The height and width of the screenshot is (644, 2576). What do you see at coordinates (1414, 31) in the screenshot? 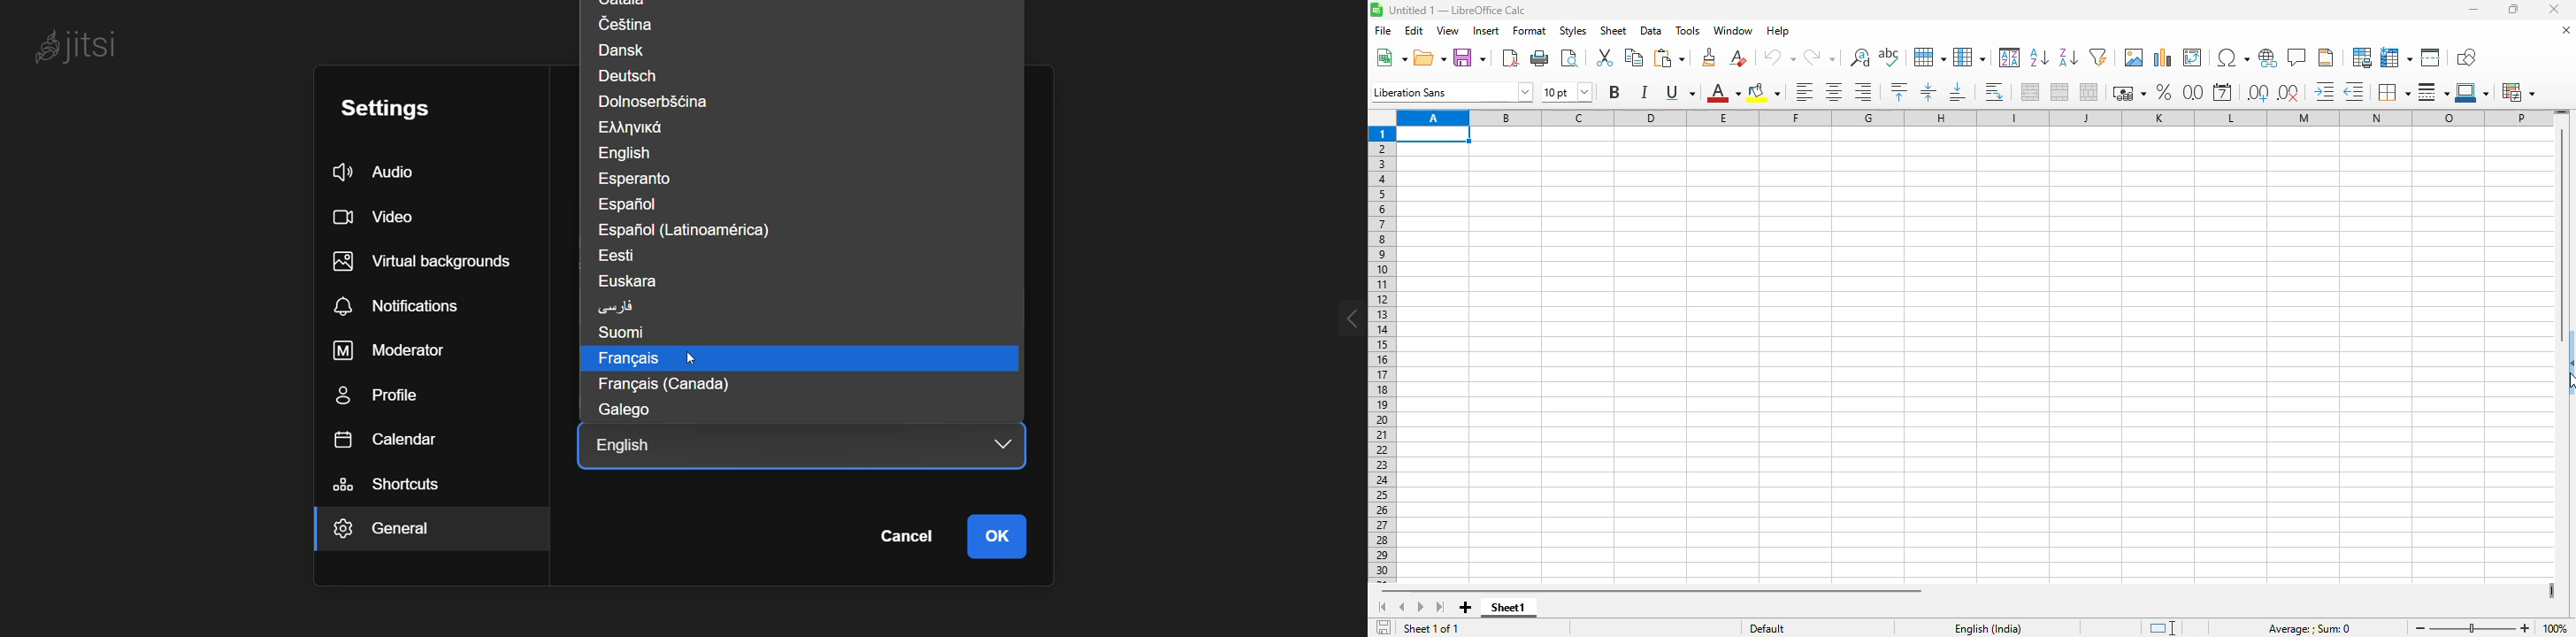
I see `edit` at bounding box center [1414, 31].